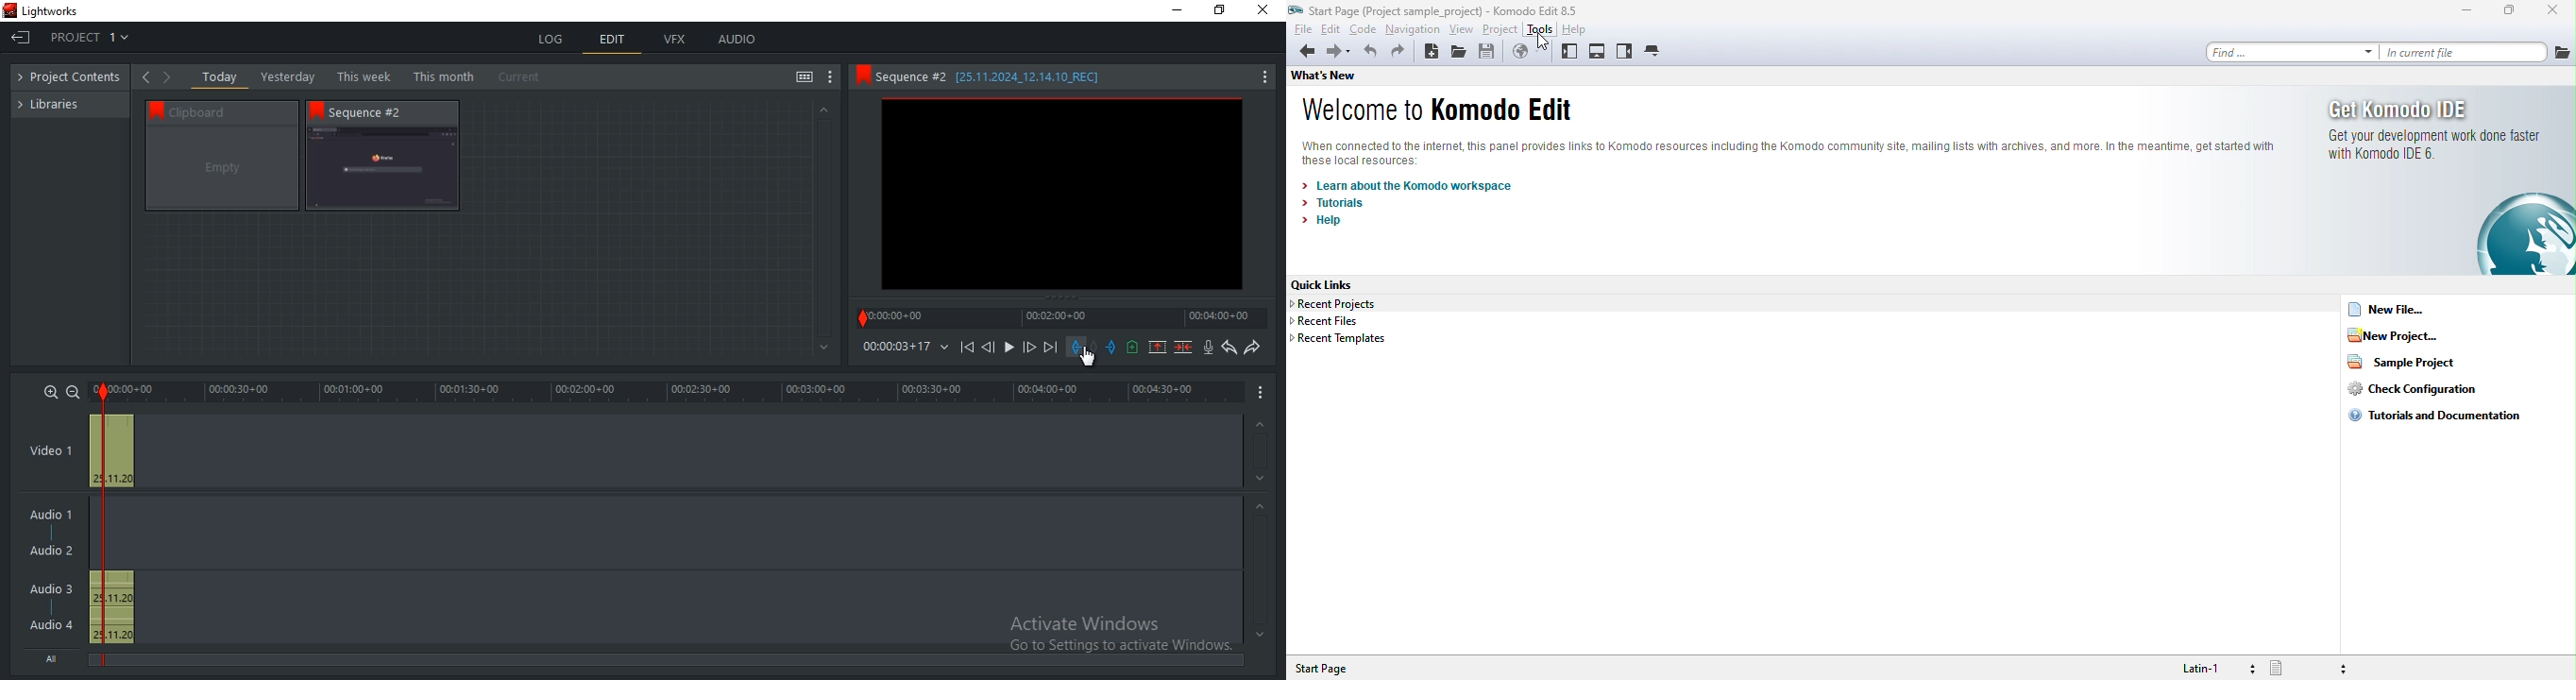  I want to click on Today, yesterday, This week, This month, Current, so click(376, 76).